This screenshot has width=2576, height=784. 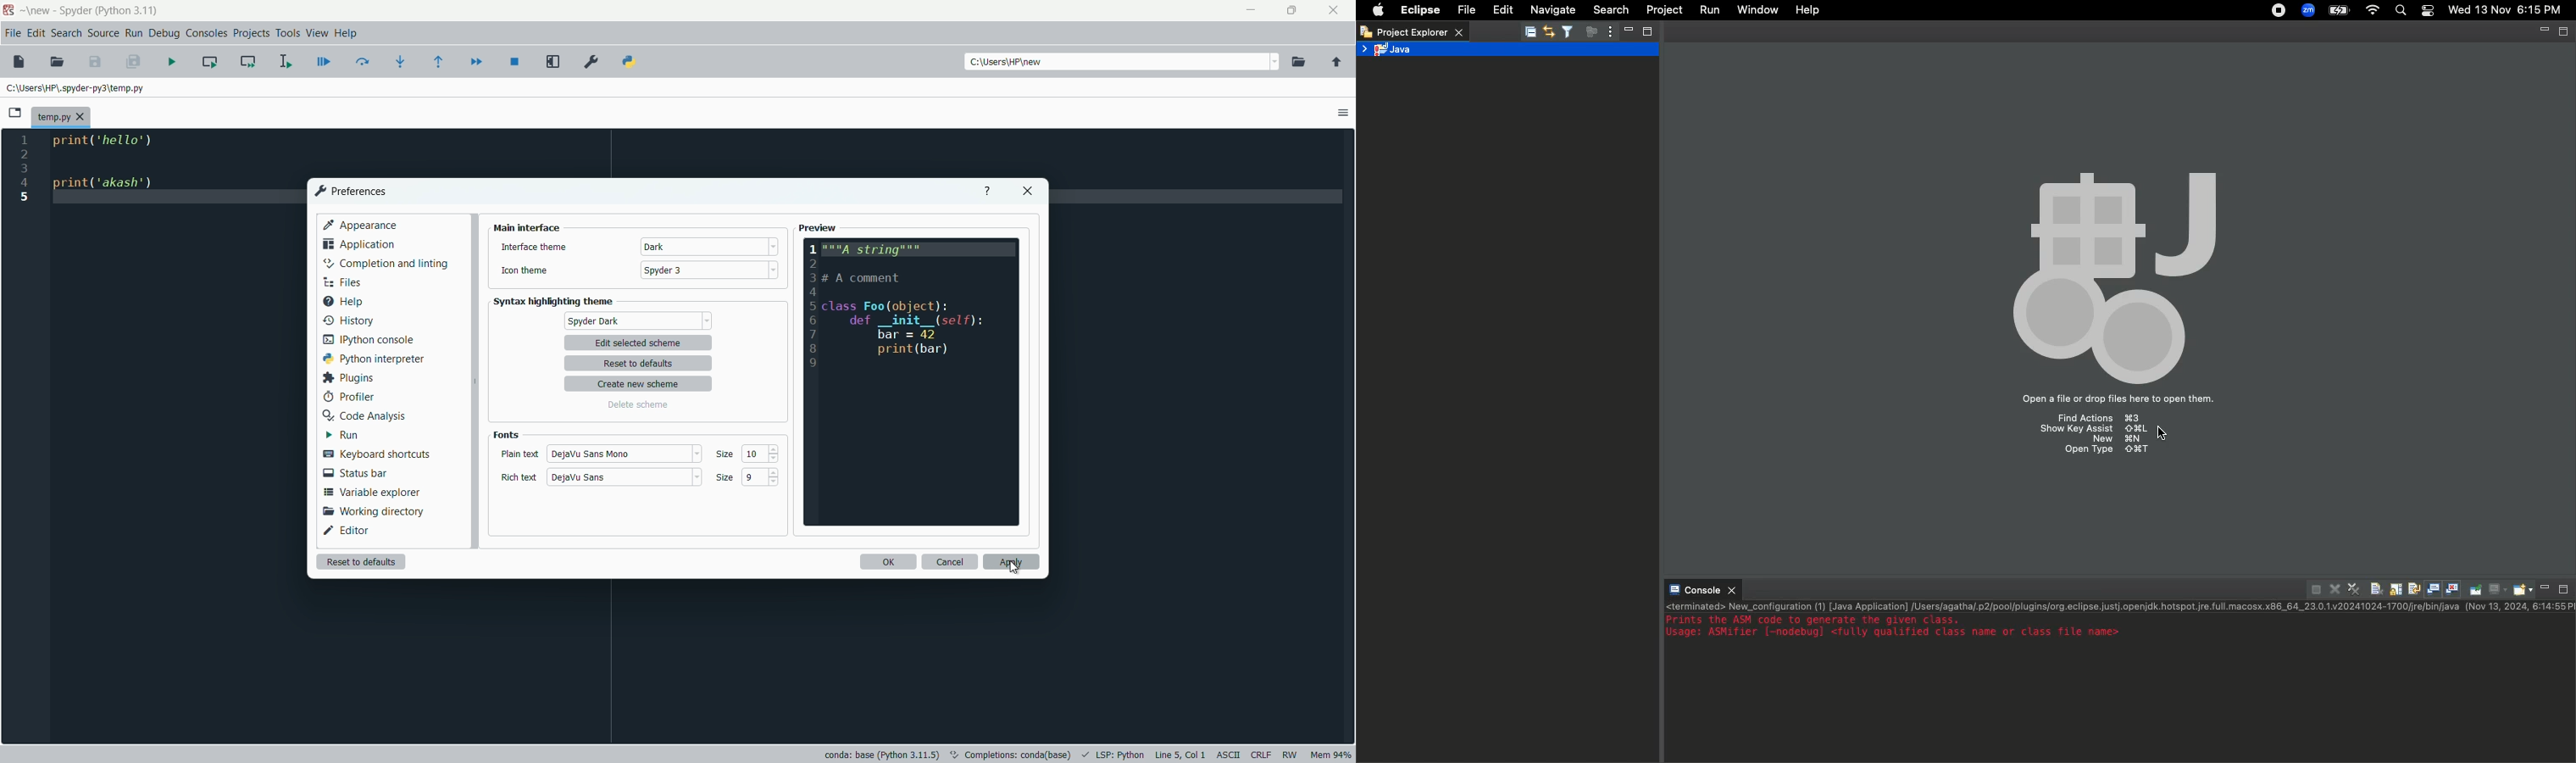 I want to click on run file, so click(x=173, y=61).